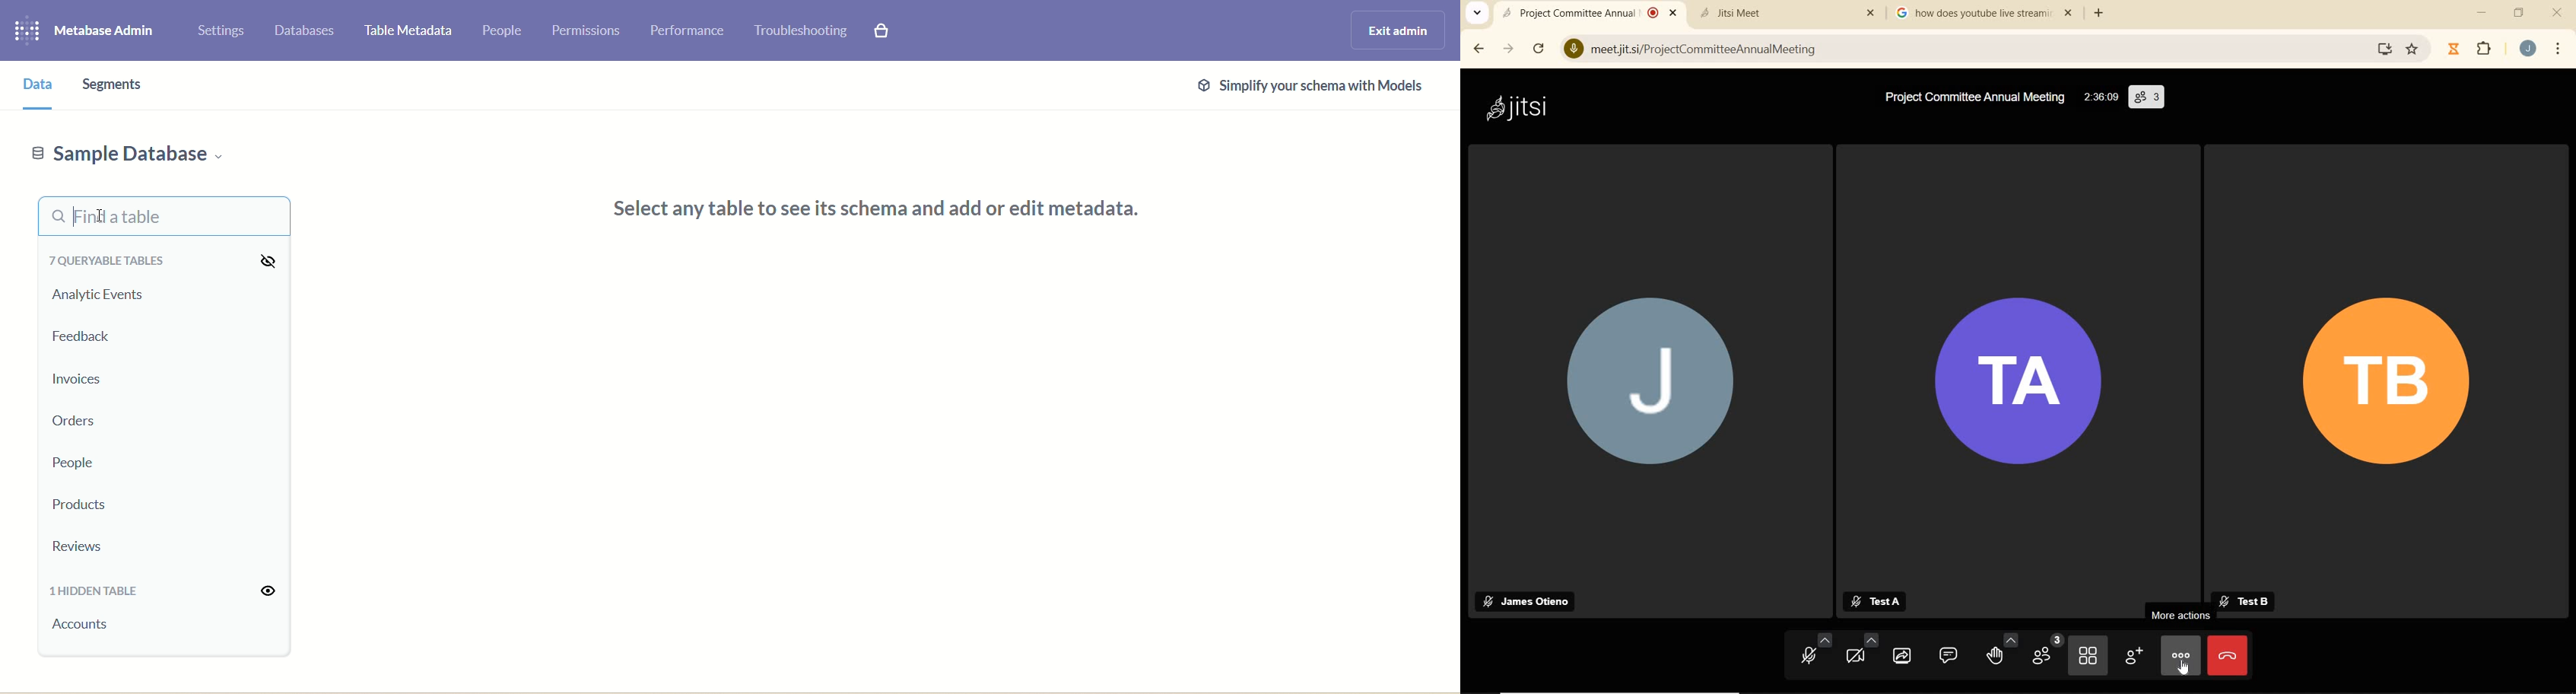 The height and width of the screenshot is (700, 2576). What do you see at coordinates (405, 30) in the screenshot?
I see `table metadata` at bounding box center [405, 30].